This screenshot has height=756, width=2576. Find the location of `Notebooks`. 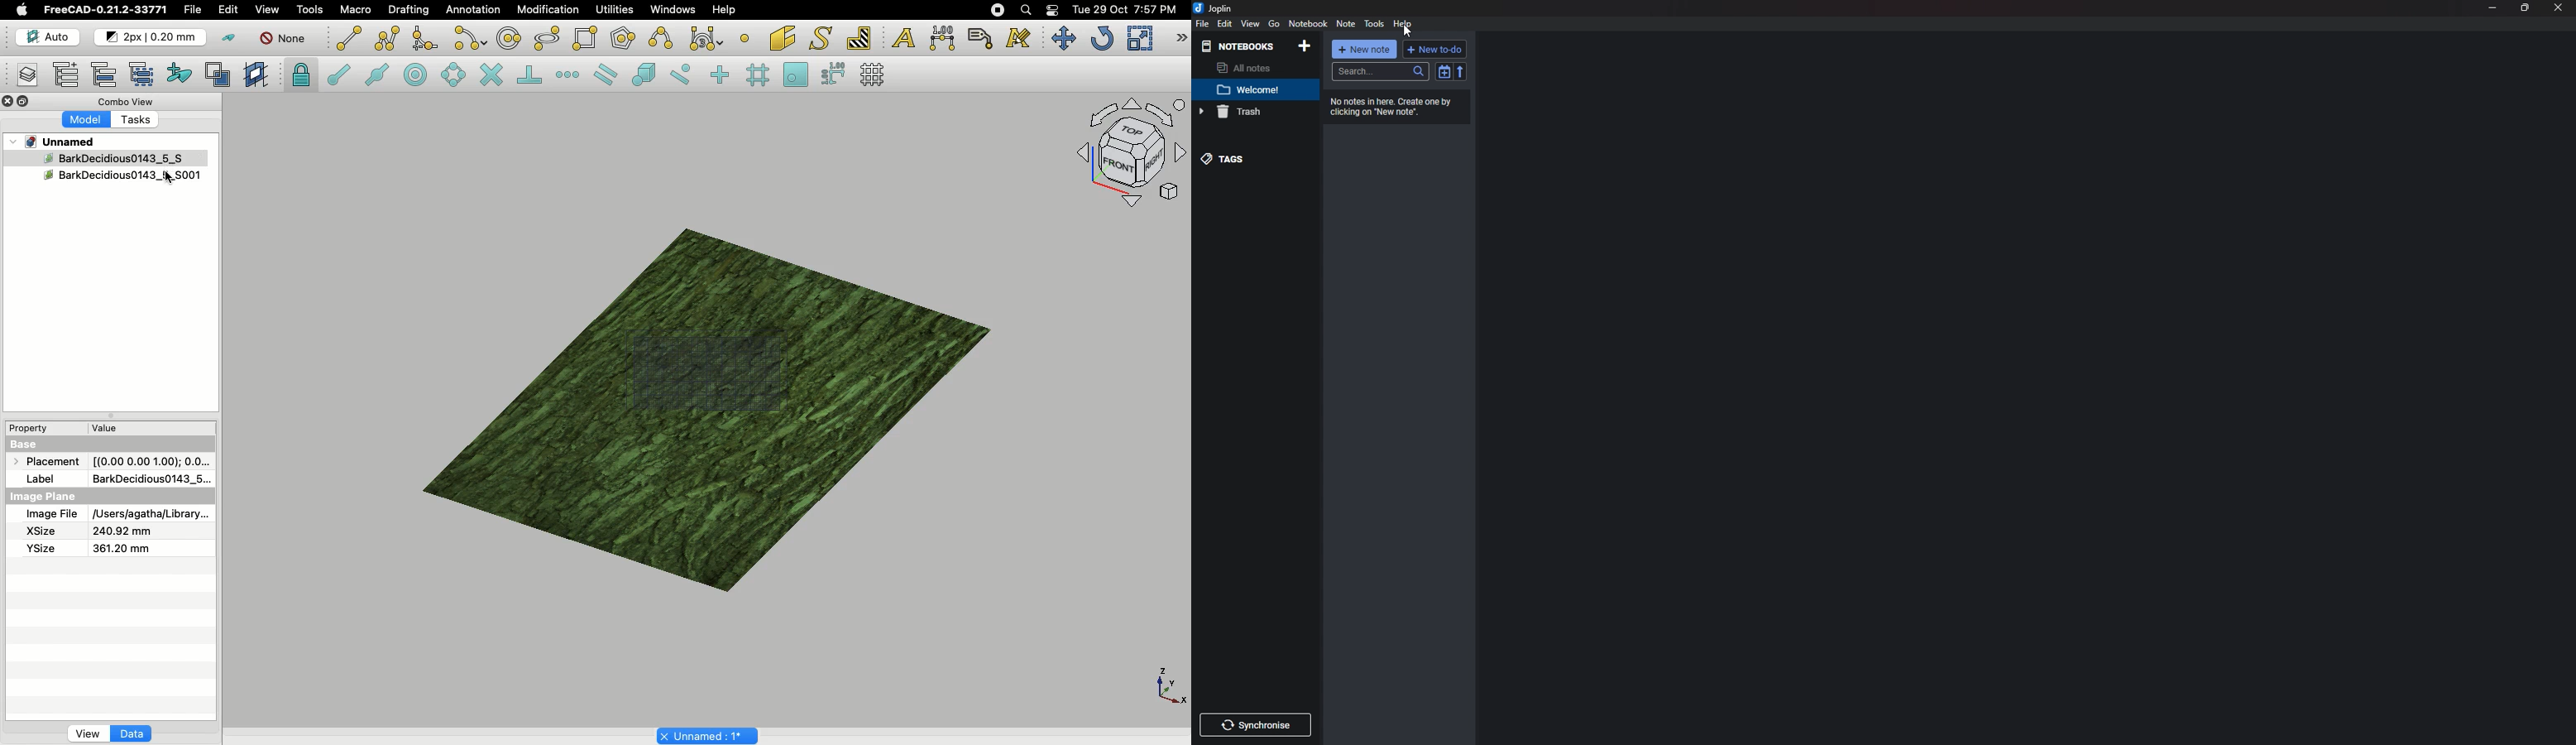

Notebooks is located at coordinates (1239, 47).